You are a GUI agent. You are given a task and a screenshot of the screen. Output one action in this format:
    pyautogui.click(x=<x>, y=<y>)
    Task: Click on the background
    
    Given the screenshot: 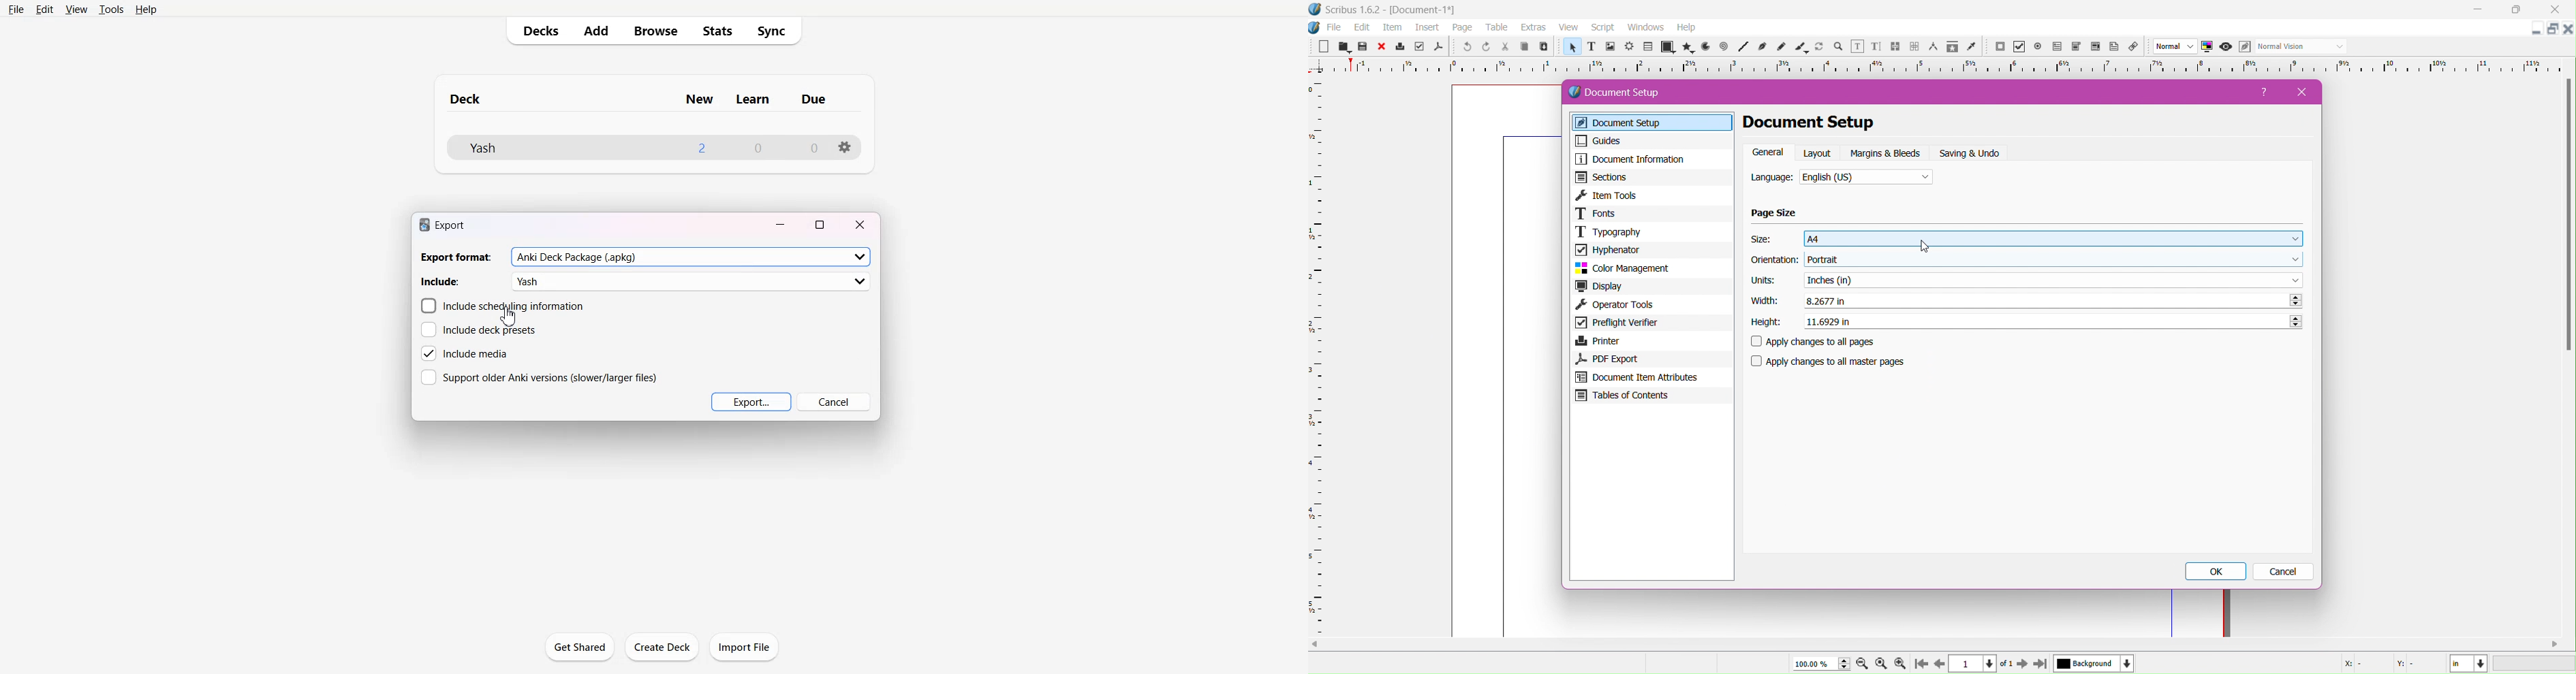 What is the action you would take?
    pyautogui.click(x=2094, y=663)
    